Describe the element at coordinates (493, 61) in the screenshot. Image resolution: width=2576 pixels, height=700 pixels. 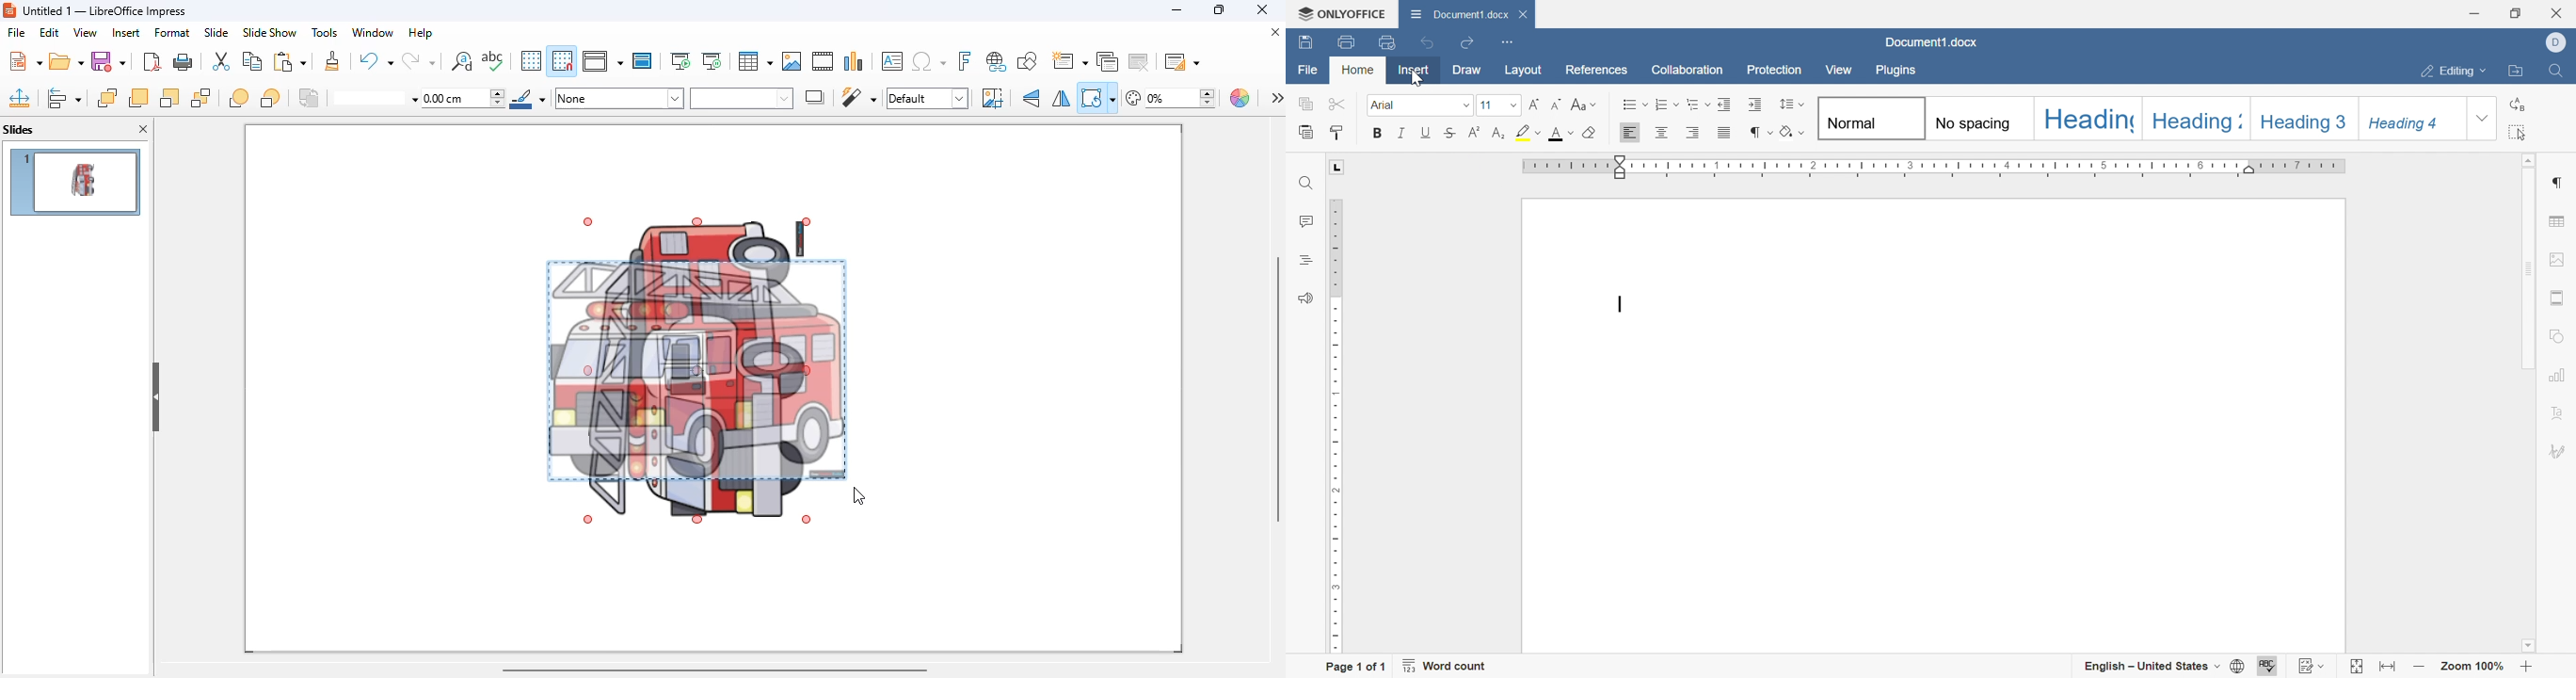
I see `spelling` at that location.